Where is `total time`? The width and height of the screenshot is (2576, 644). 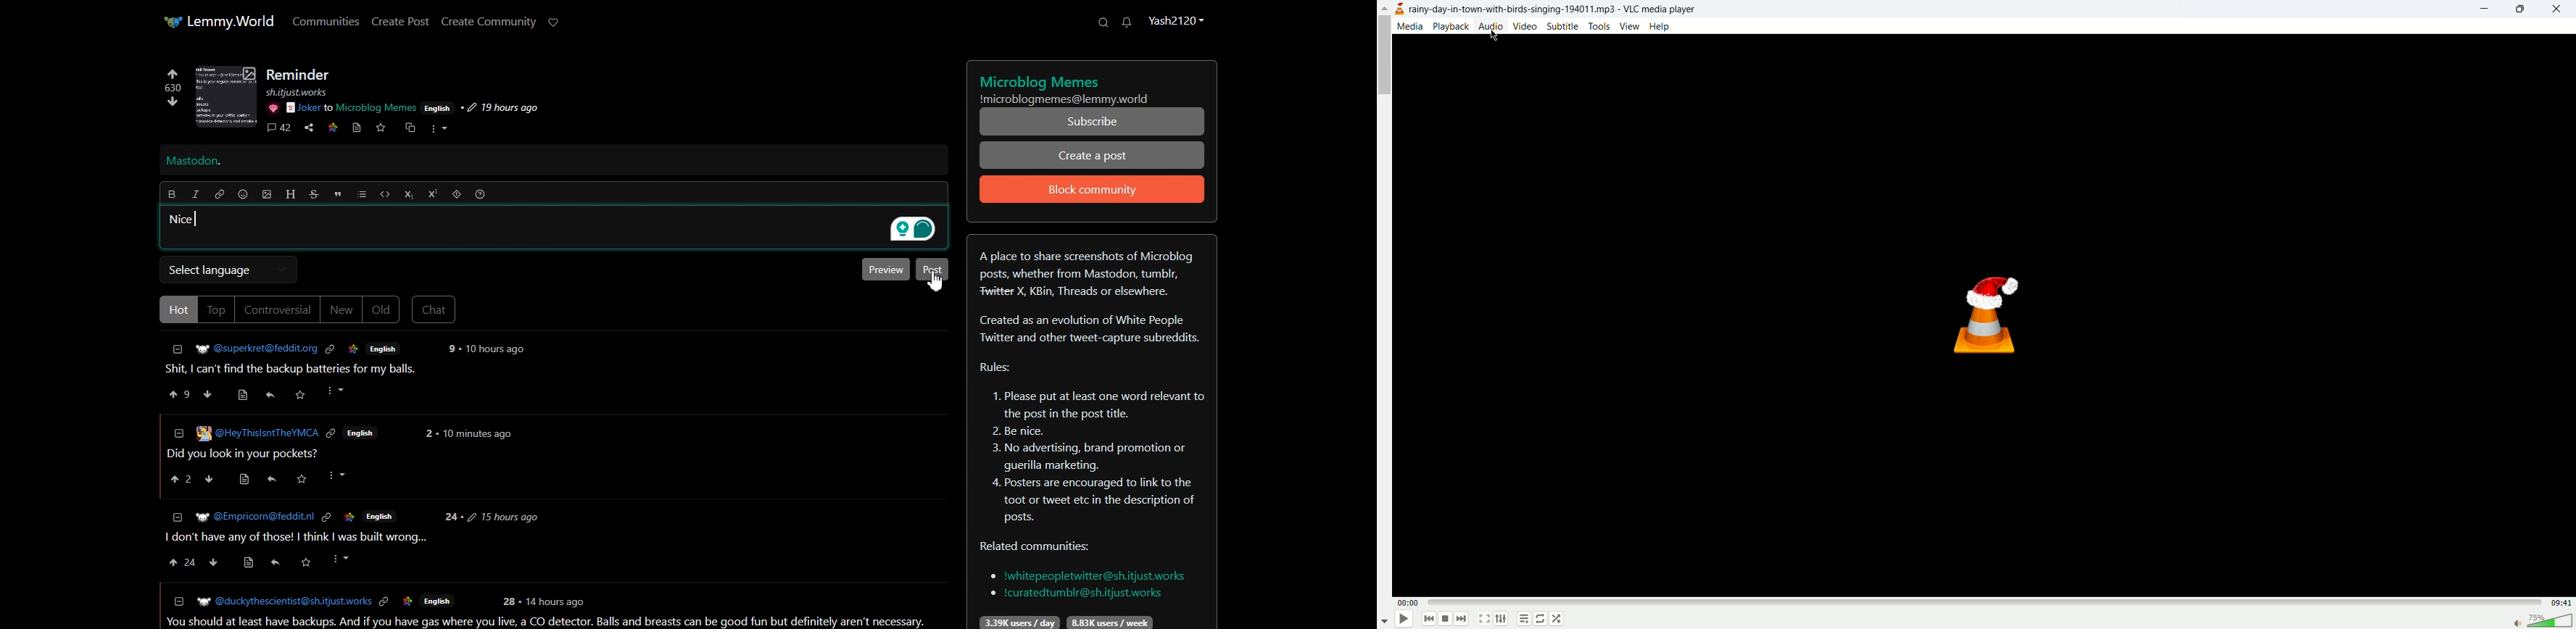
total time is located at coordinates (2559, 606).